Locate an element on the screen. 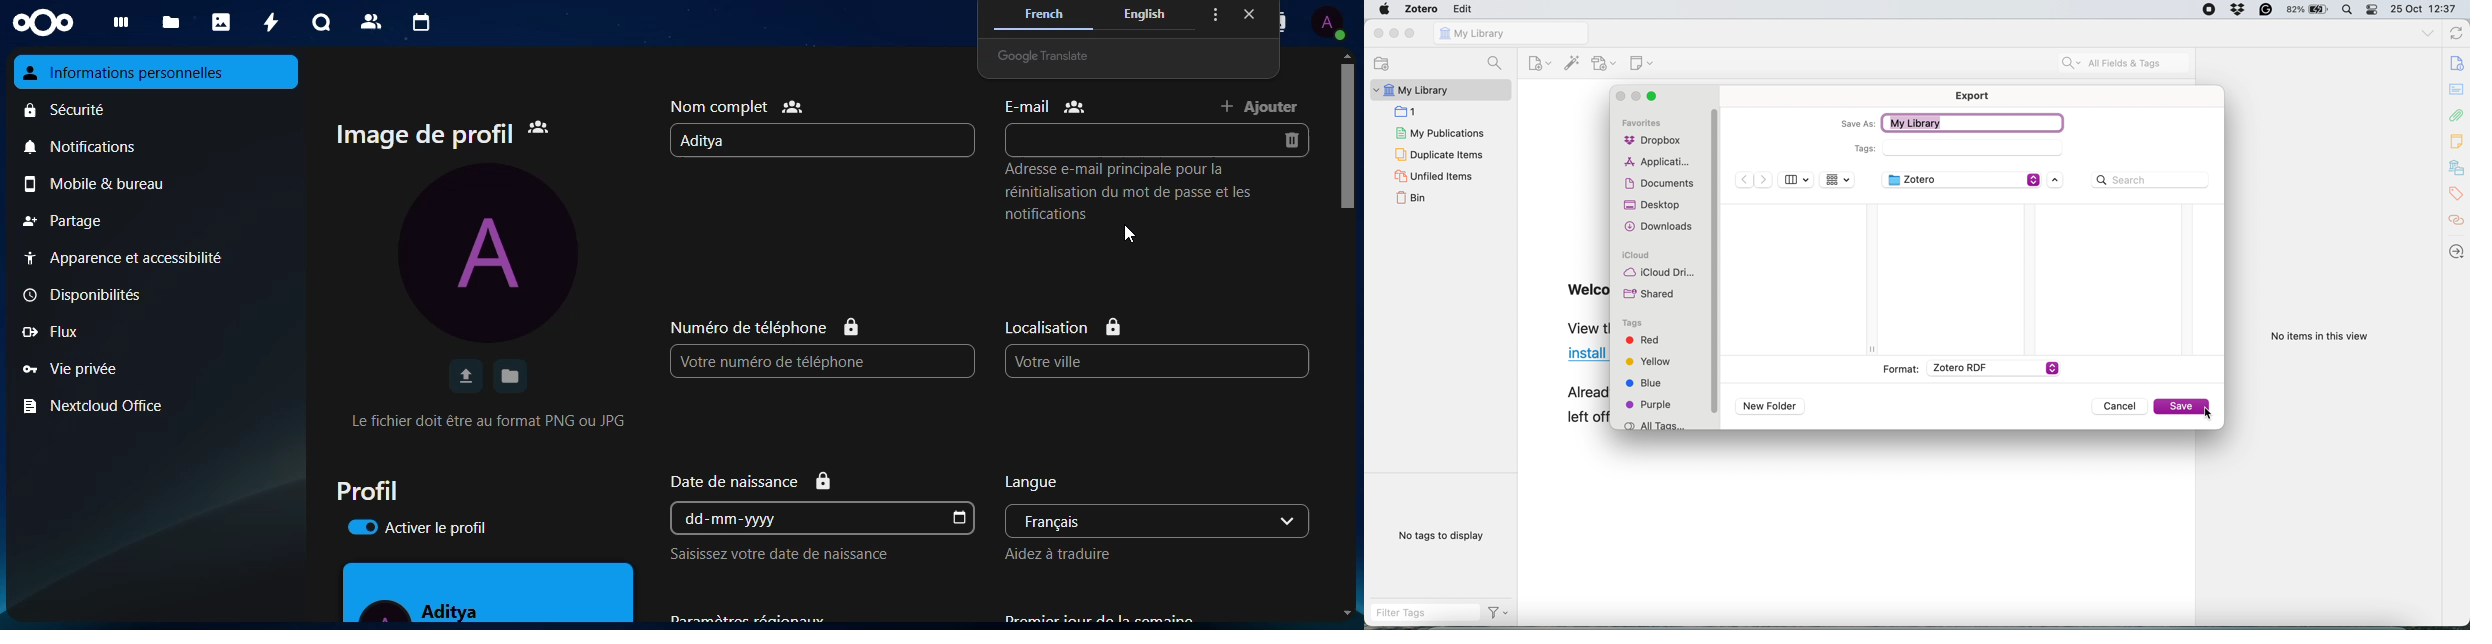 The height and width of the screenshot is (644, 2492). profile is located at coordinates (384, 490).